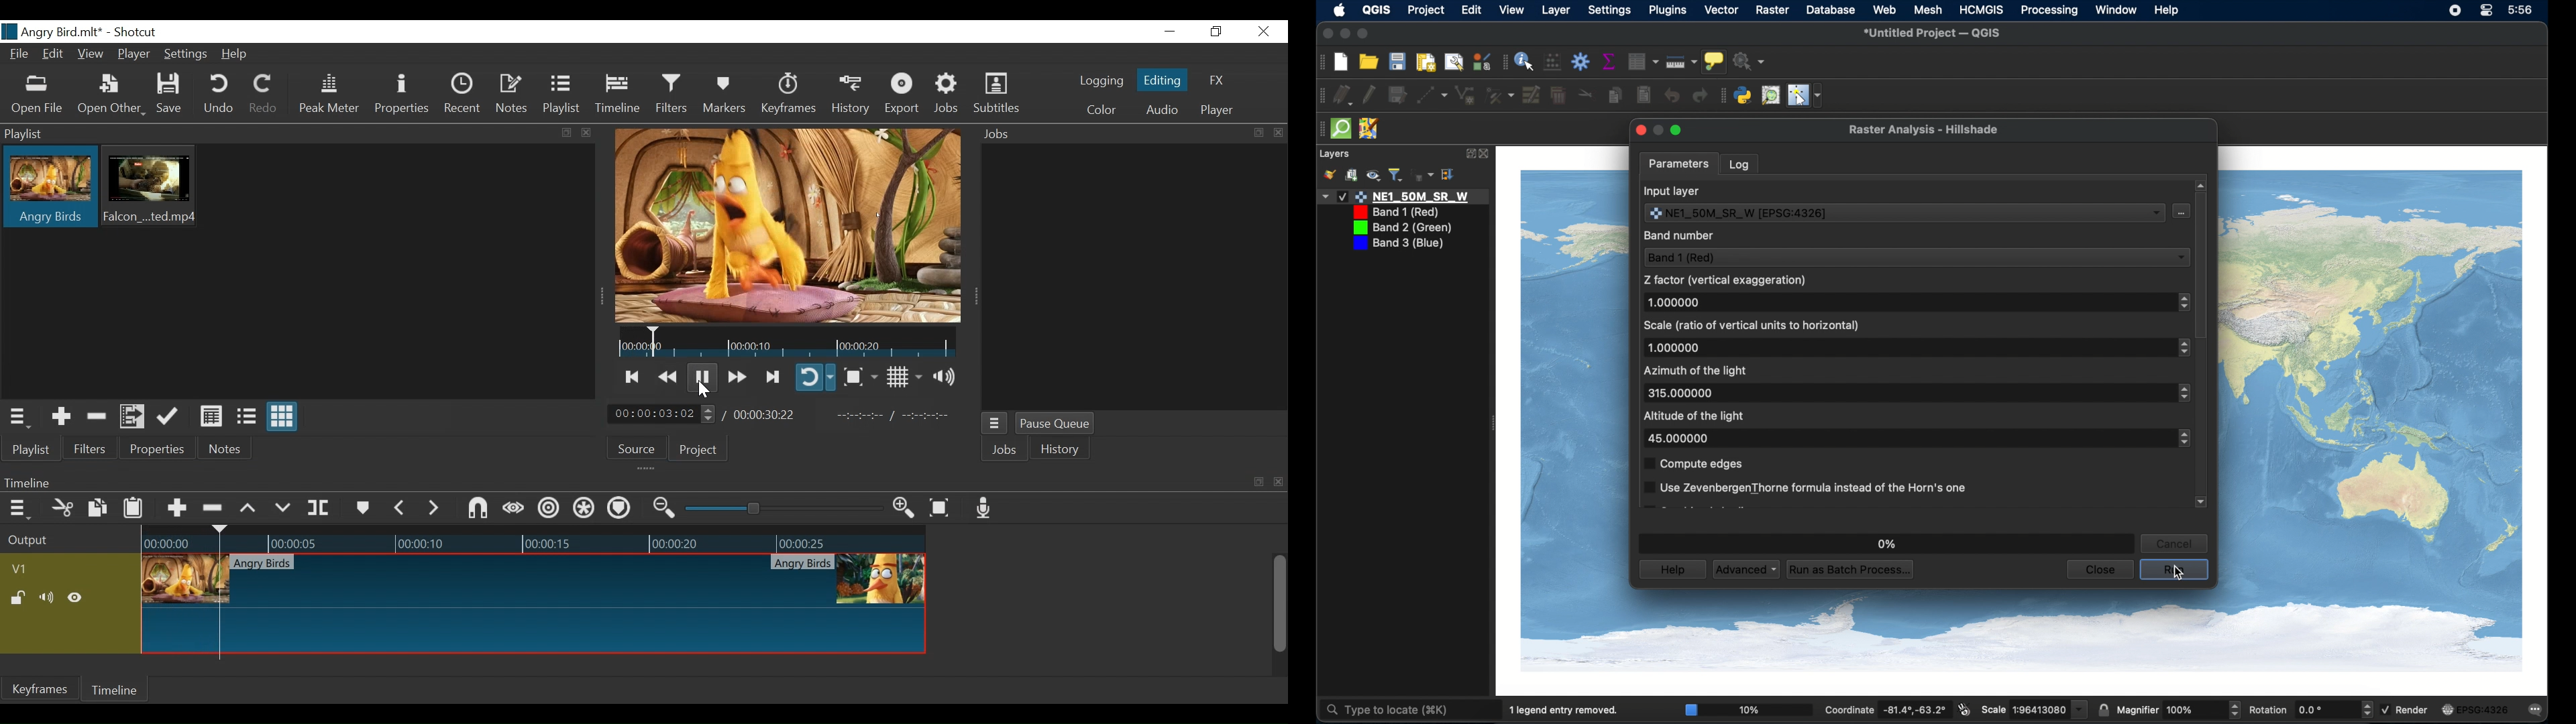  I want to click on Open Other, so click(112, 94).